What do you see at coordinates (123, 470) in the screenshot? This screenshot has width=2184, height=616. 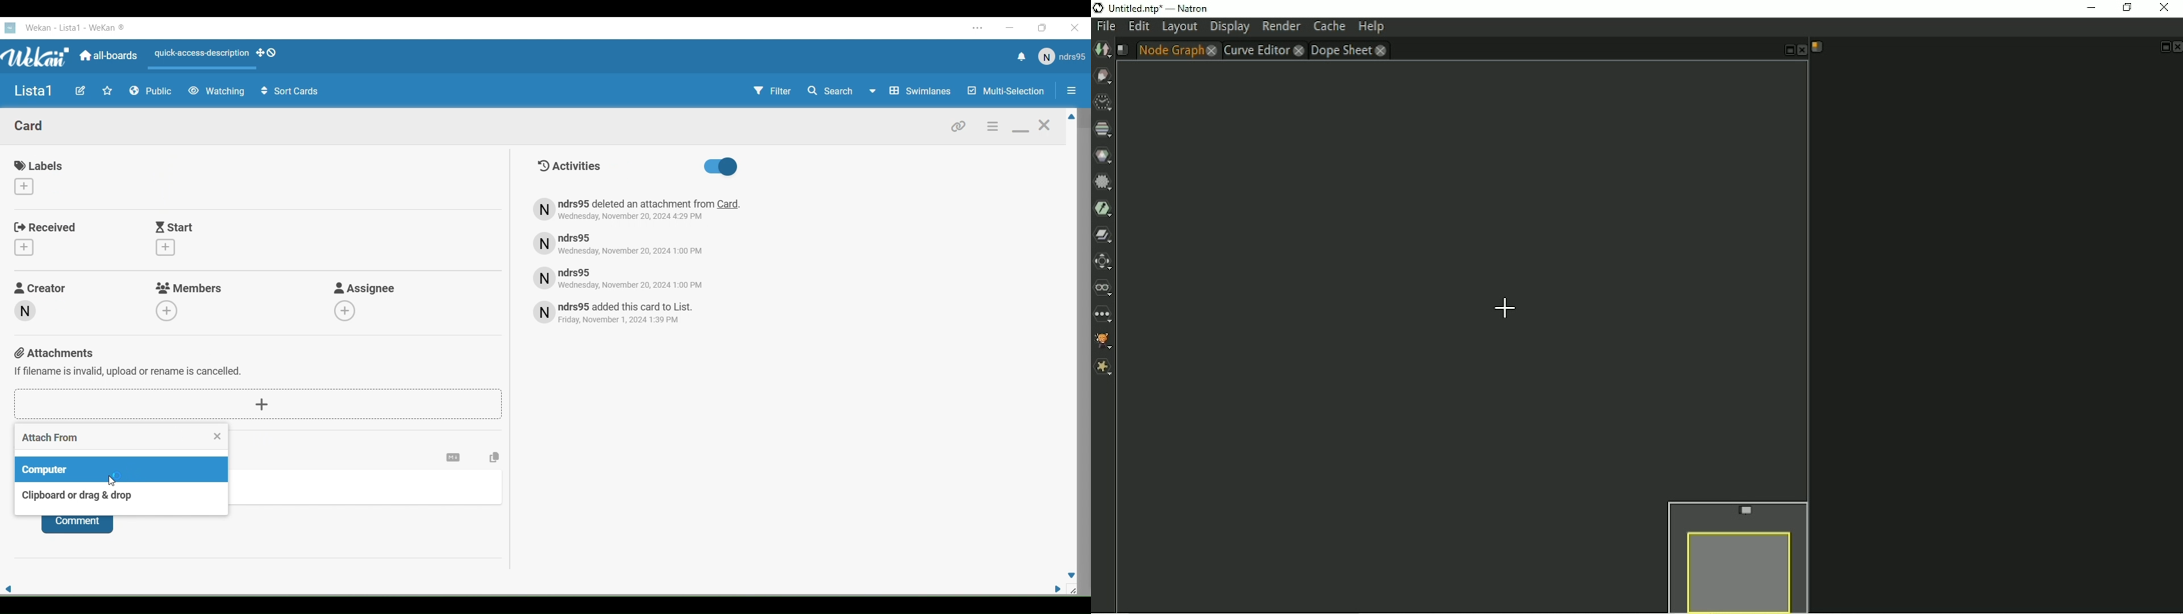 I see `Computer` at bounding box center [123, 470].